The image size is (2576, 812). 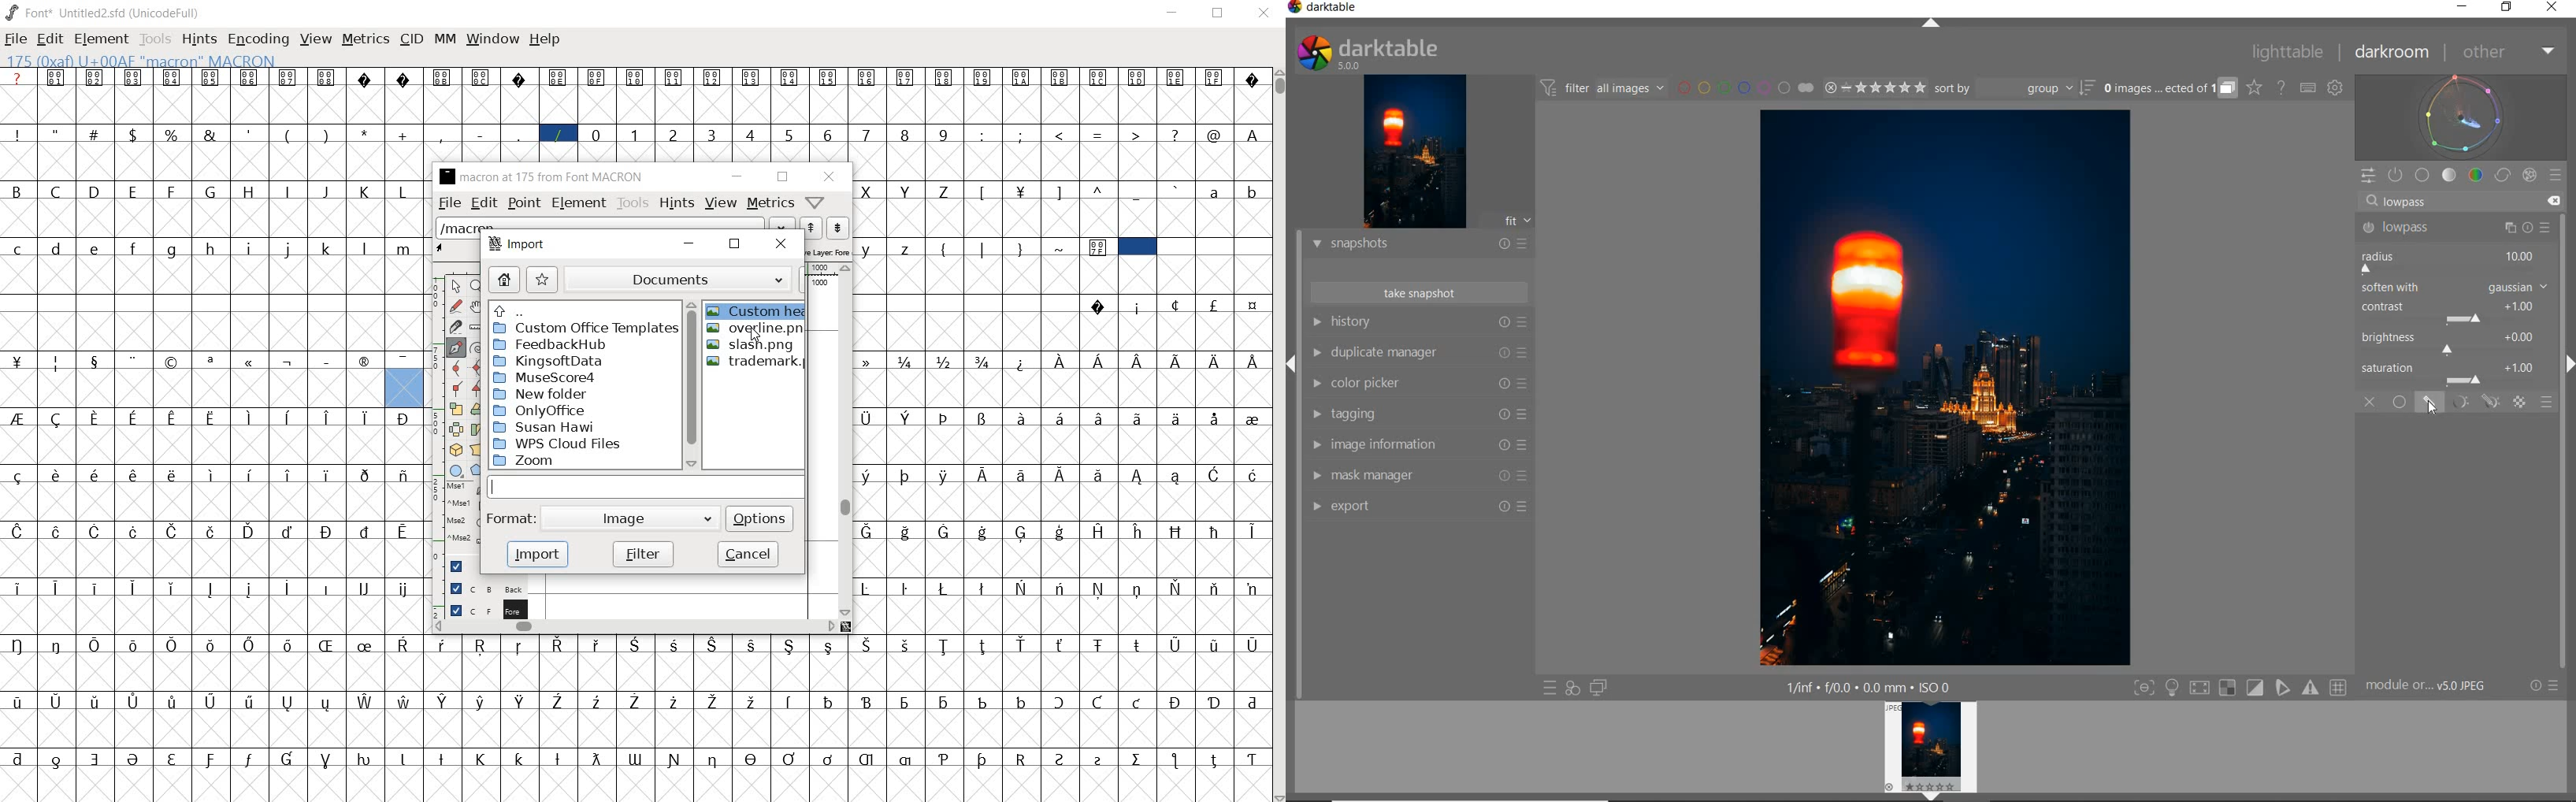 I want to click on Symbol, so click(x=791, y=759).